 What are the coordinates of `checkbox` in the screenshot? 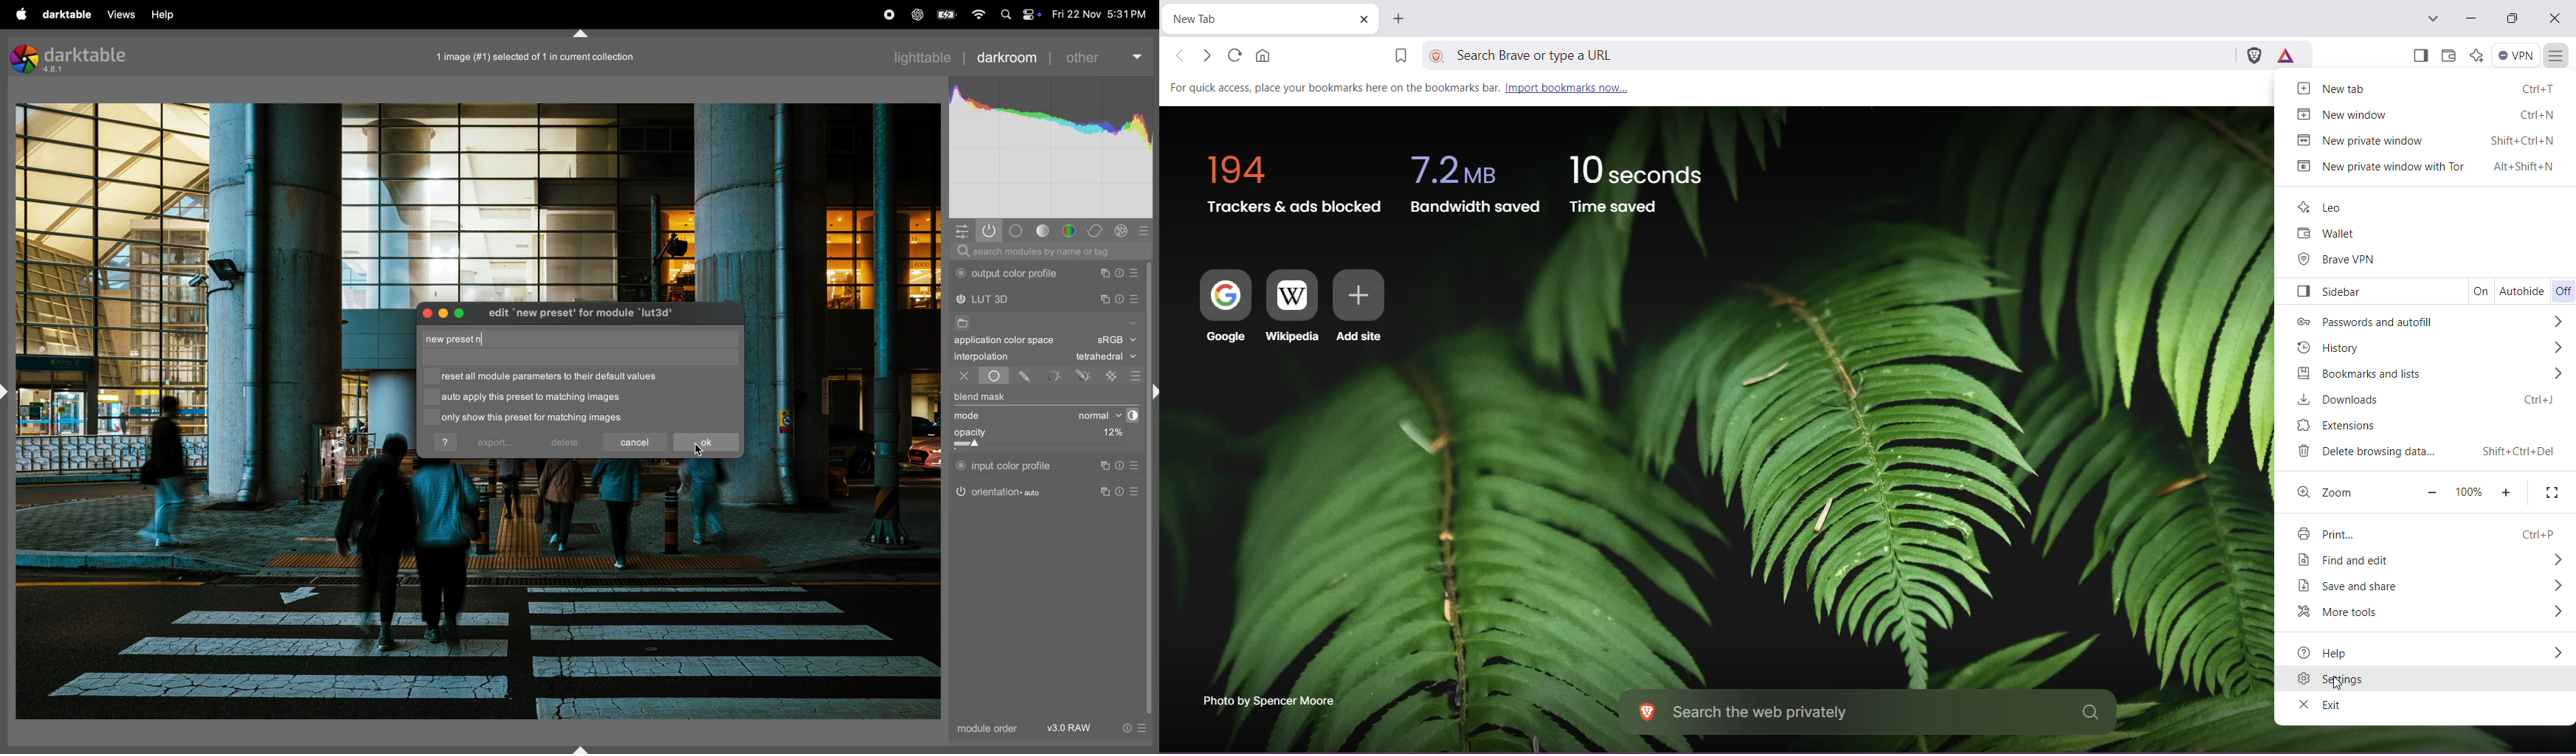 It's located at (429, 417).